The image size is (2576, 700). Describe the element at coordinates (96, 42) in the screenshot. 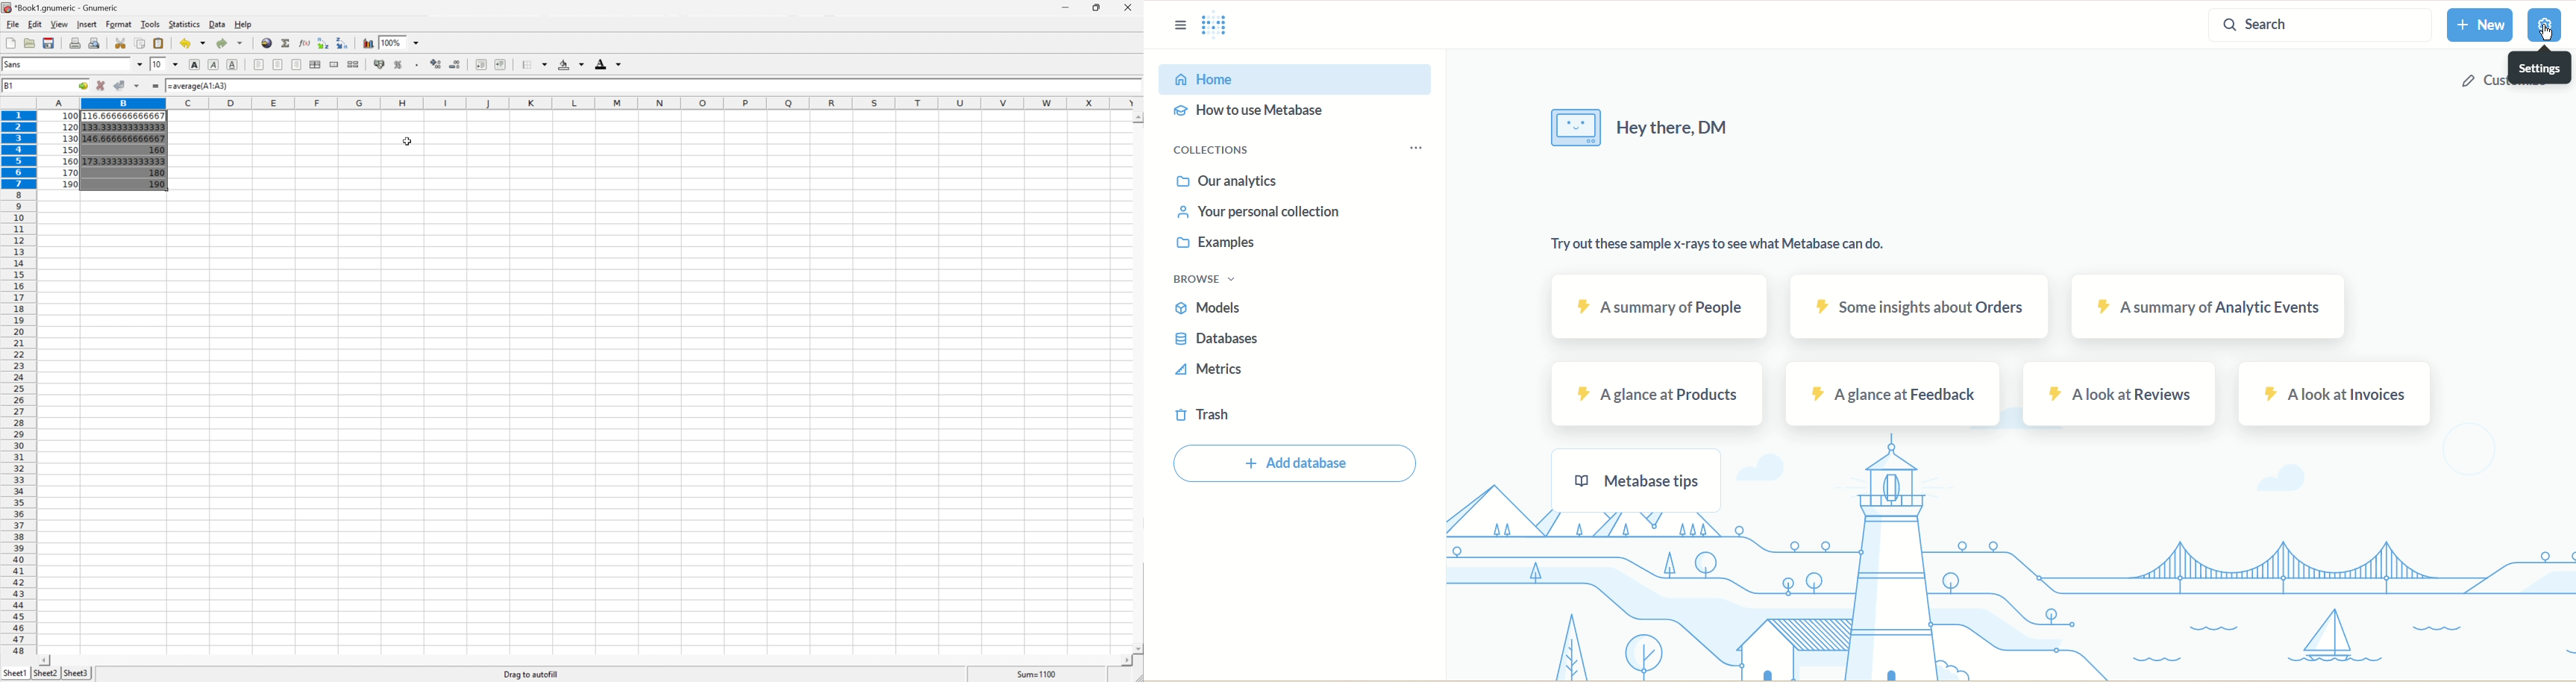

I see `Print Preview` at that location.